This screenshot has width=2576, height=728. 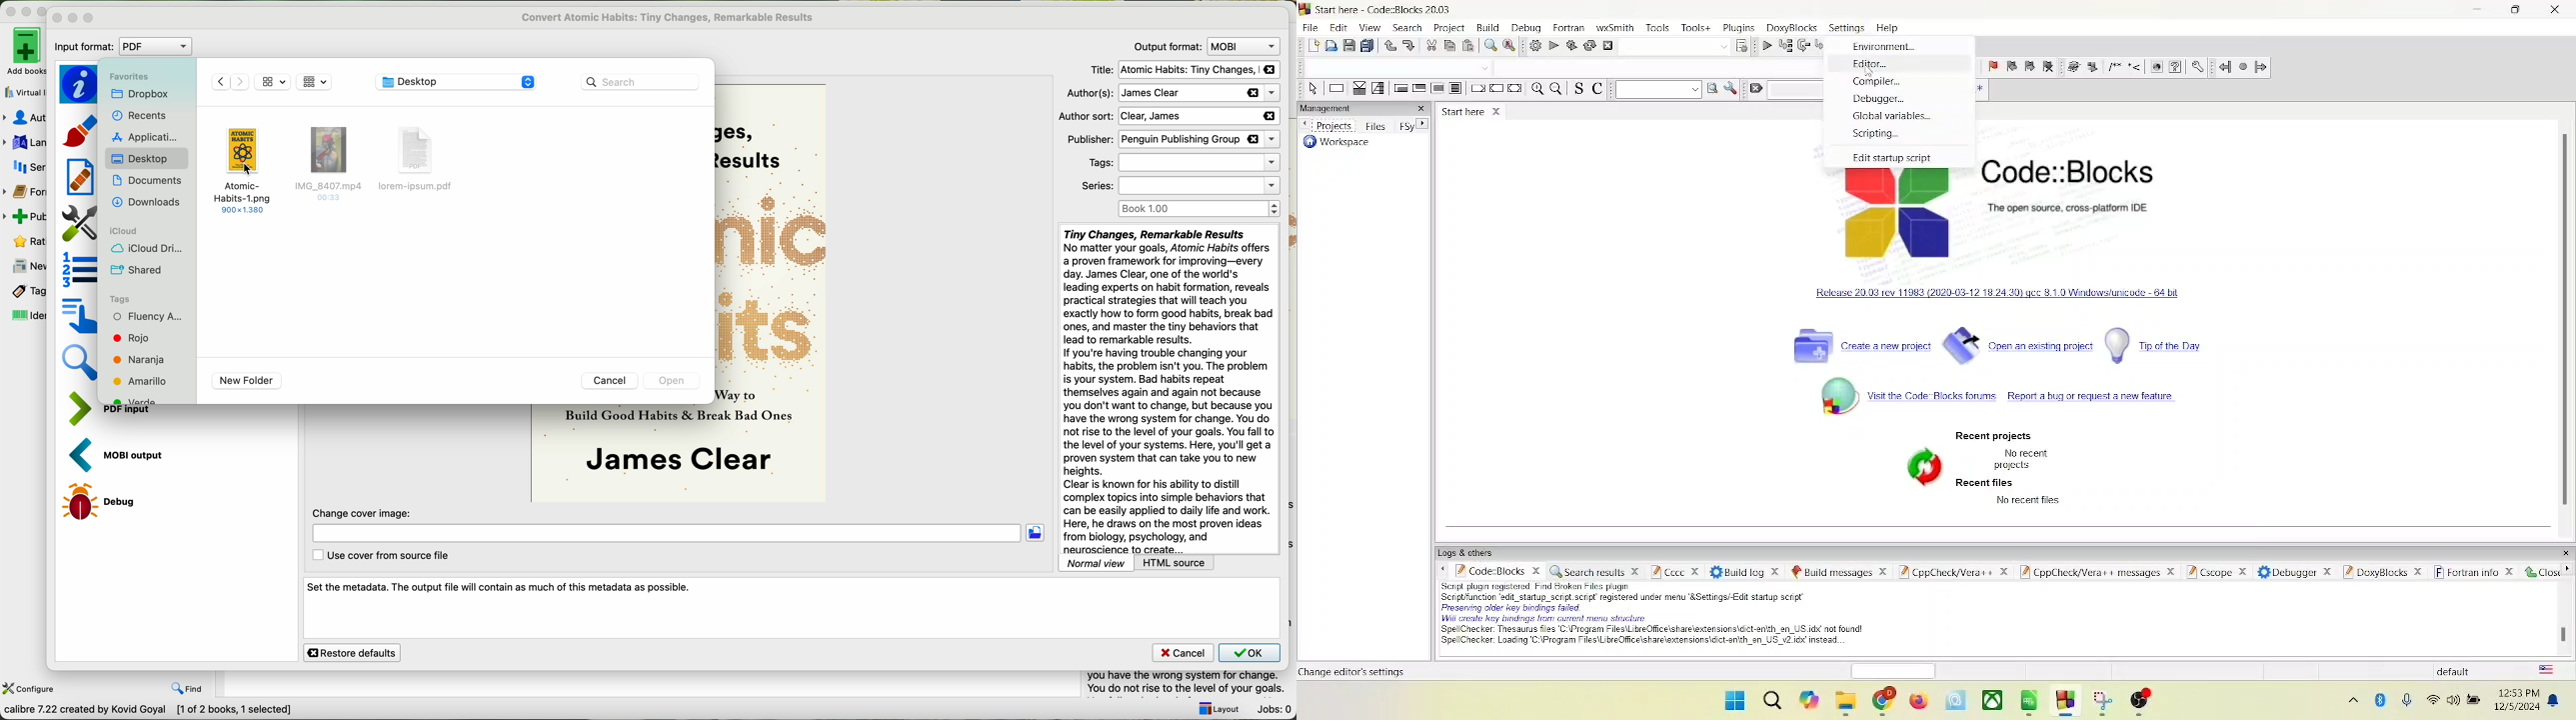 I want to click on Fsy, so click(x=1413, y=126).